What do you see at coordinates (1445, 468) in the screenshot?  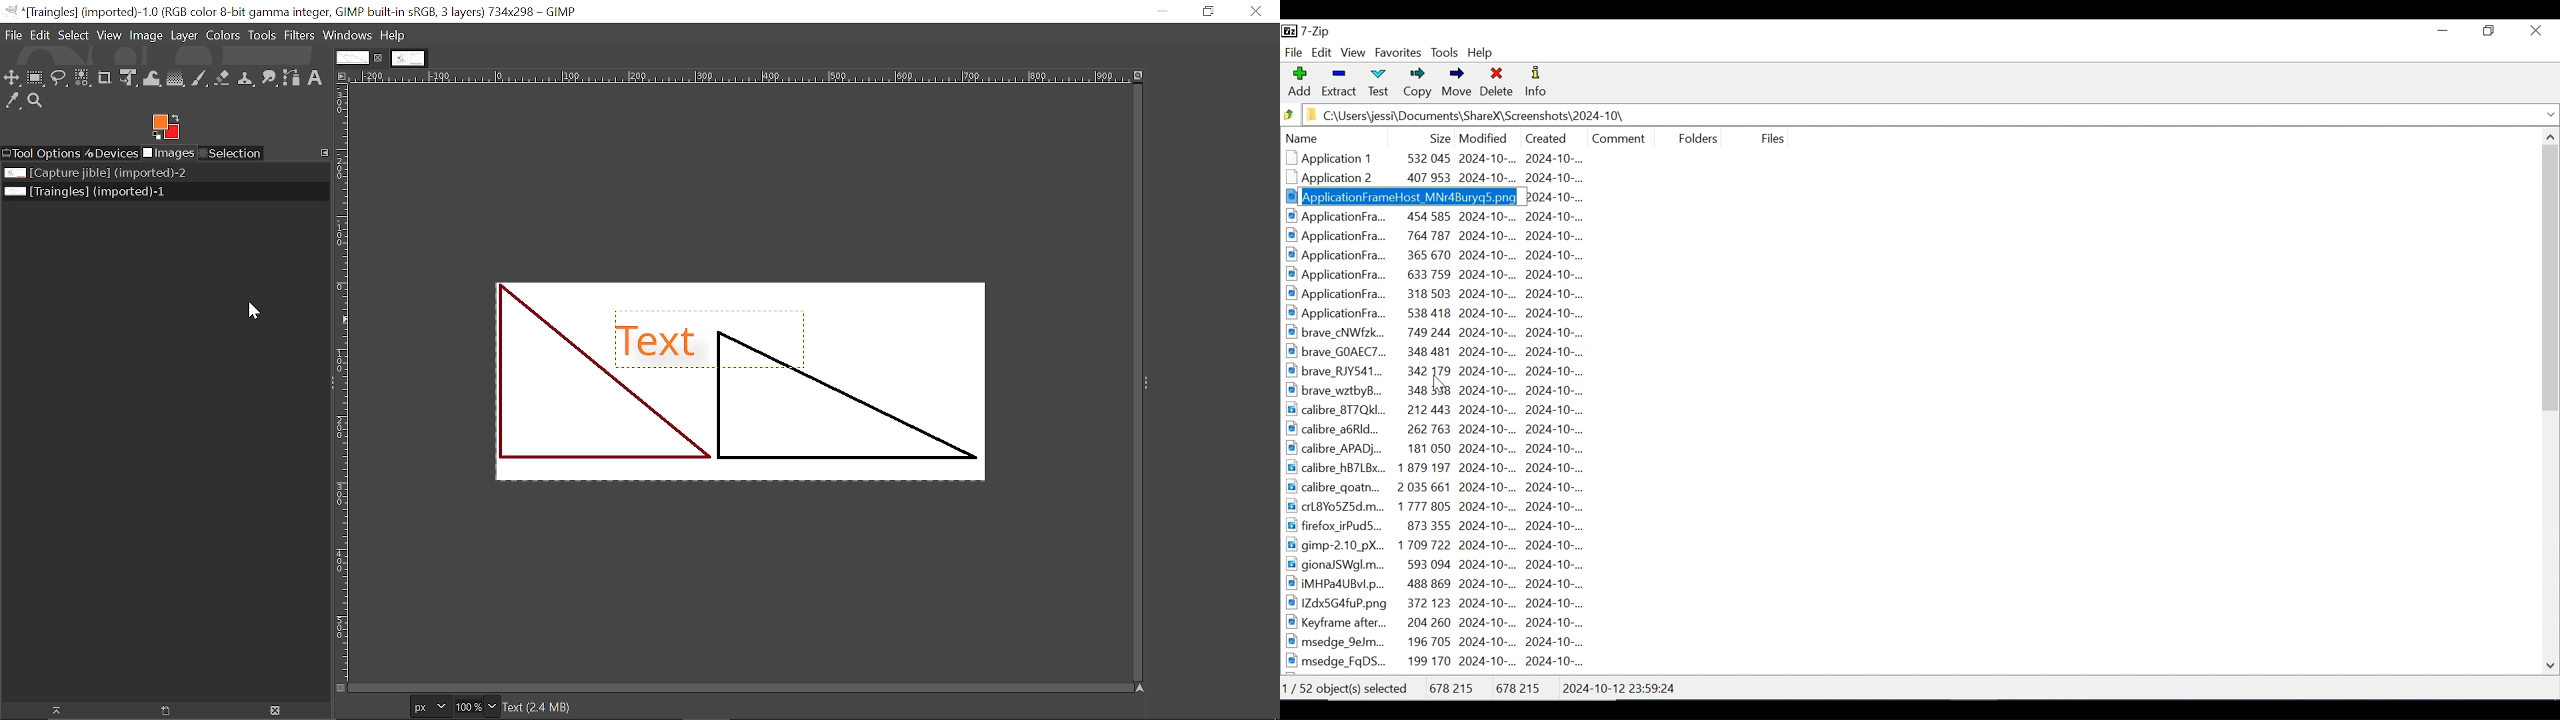 I see `calibre_hB7LBx... 1879 197 2024-10-.. 2024-10-...` at bounding box center [1445, 468].